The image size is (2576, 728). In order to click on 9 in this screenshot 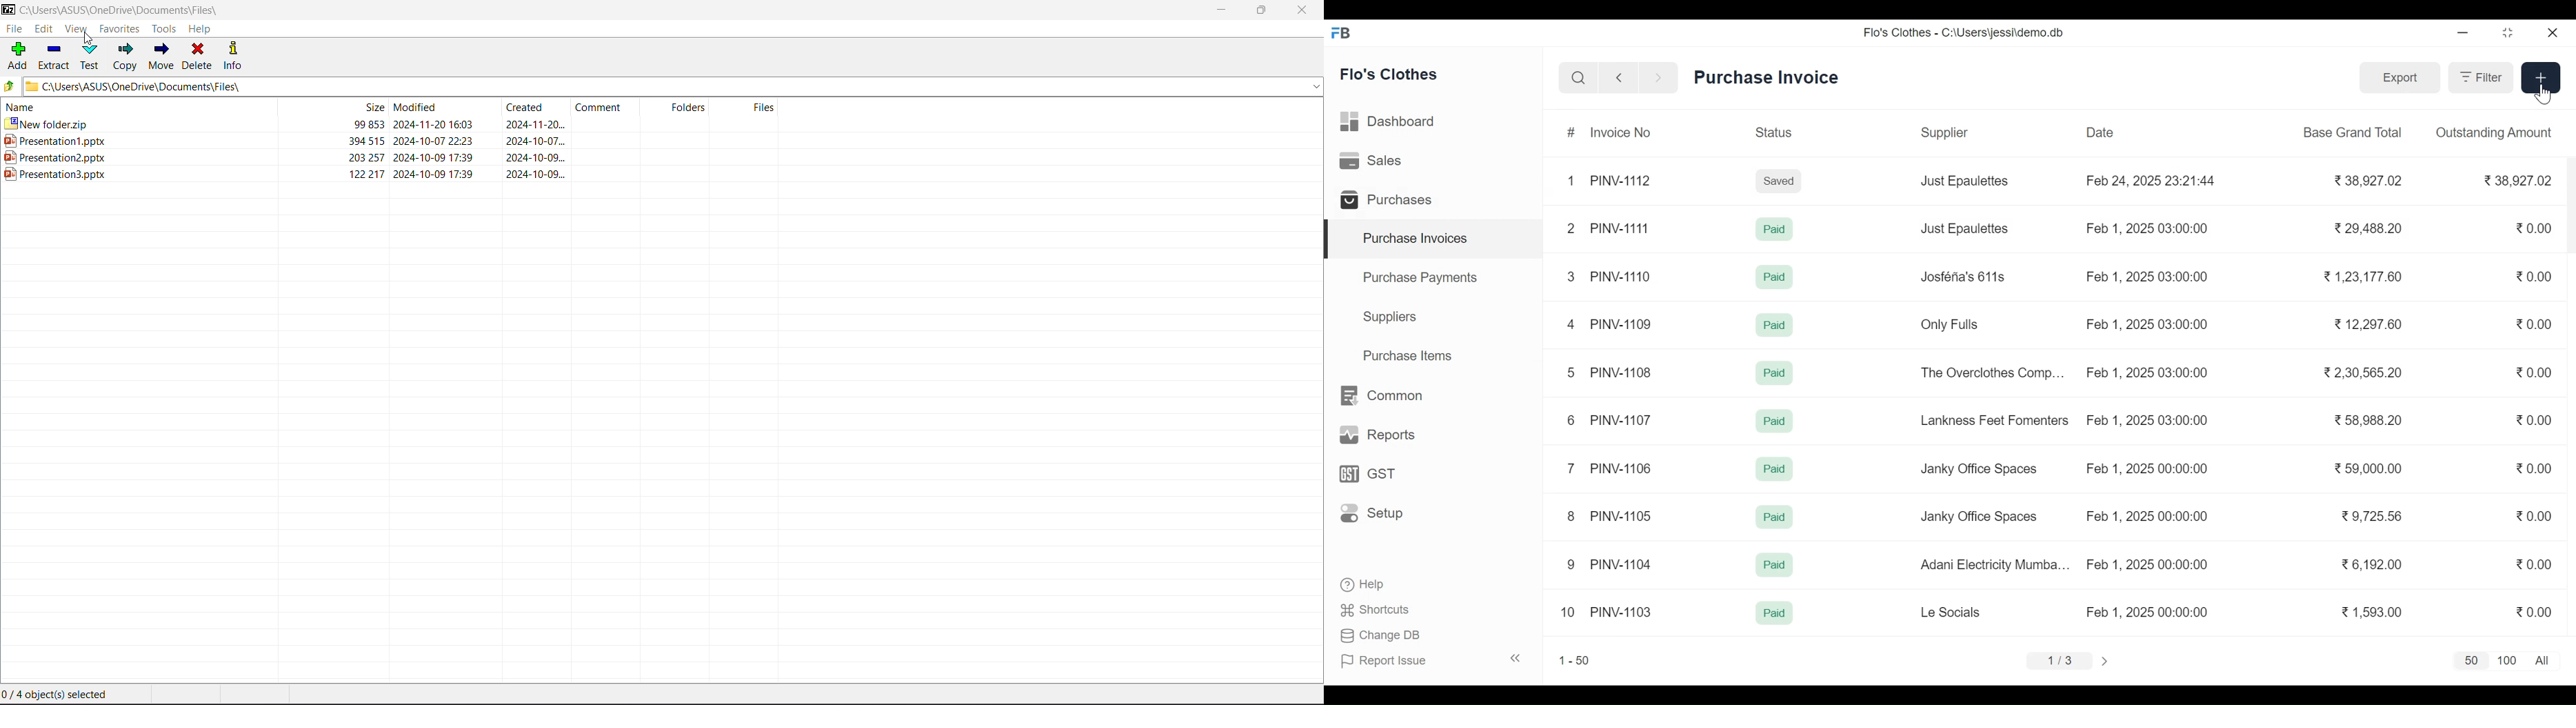, I will do `click(1572, 565)`.